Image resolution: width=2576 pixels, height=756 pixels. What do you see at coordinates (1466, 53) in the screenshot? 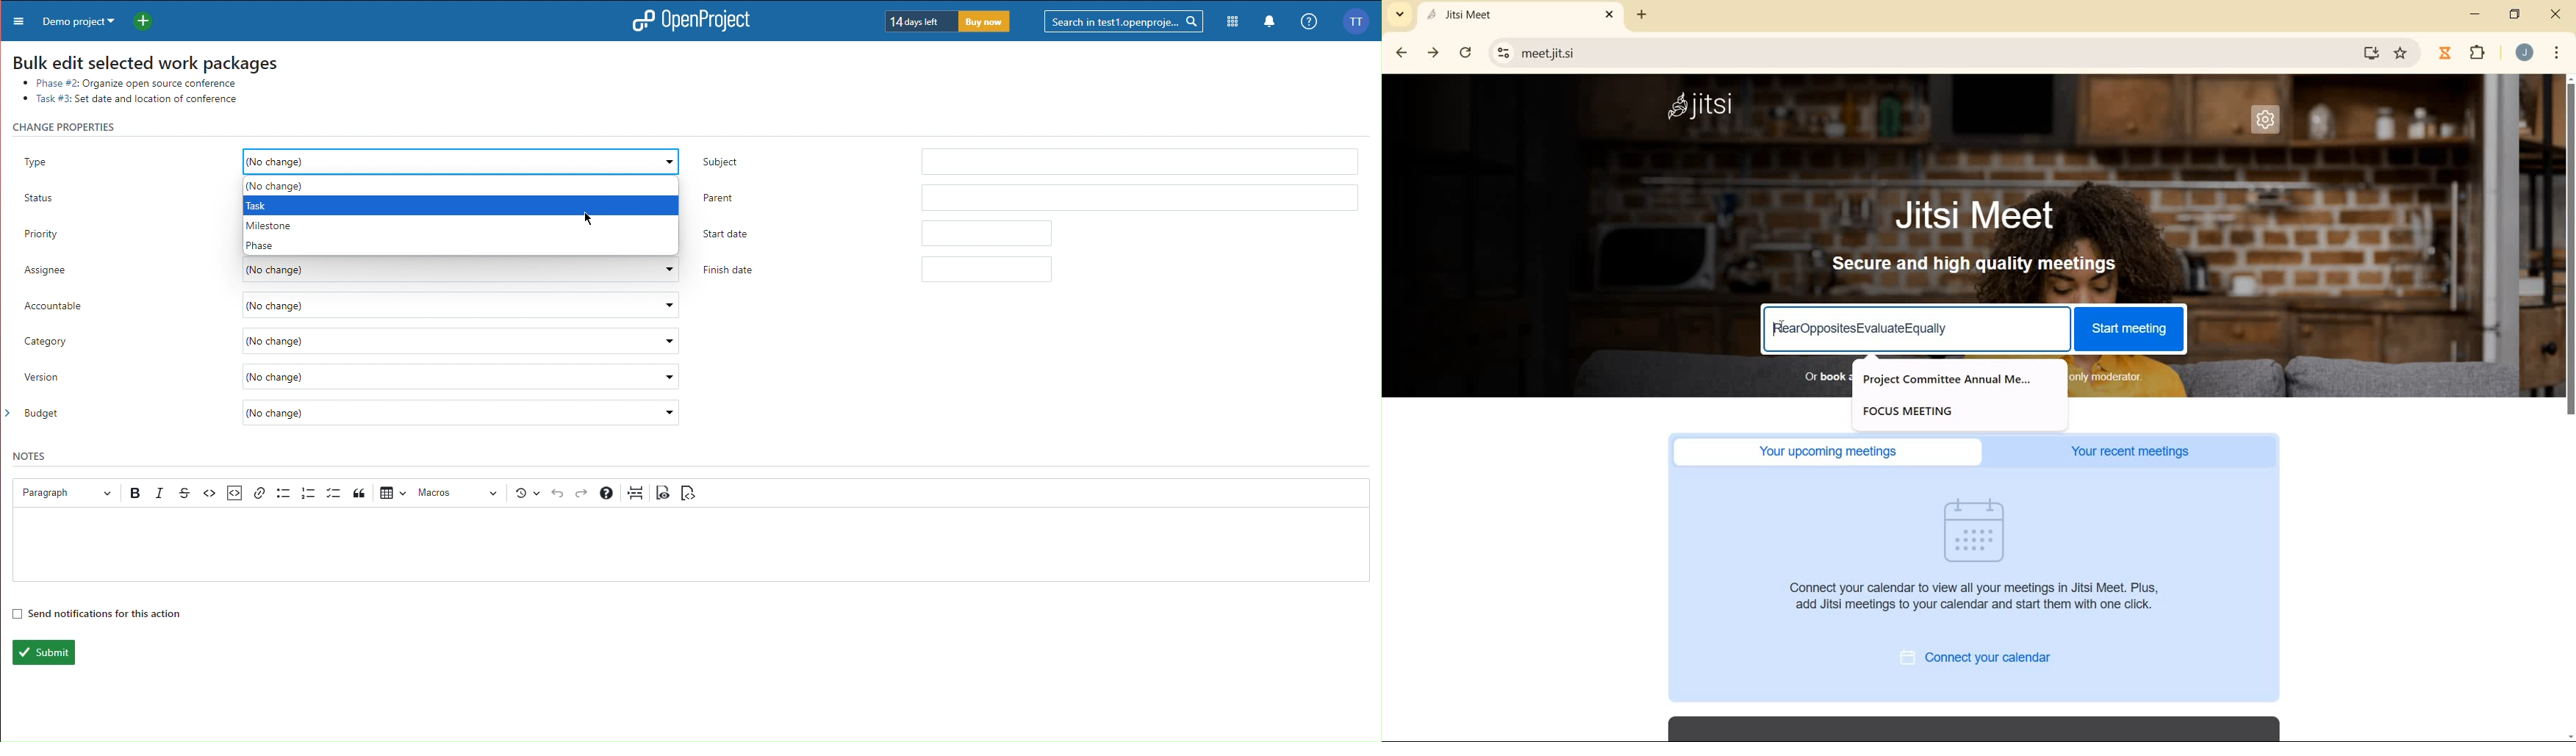
I see `RELOAD` at bounding box center [1466, 53].